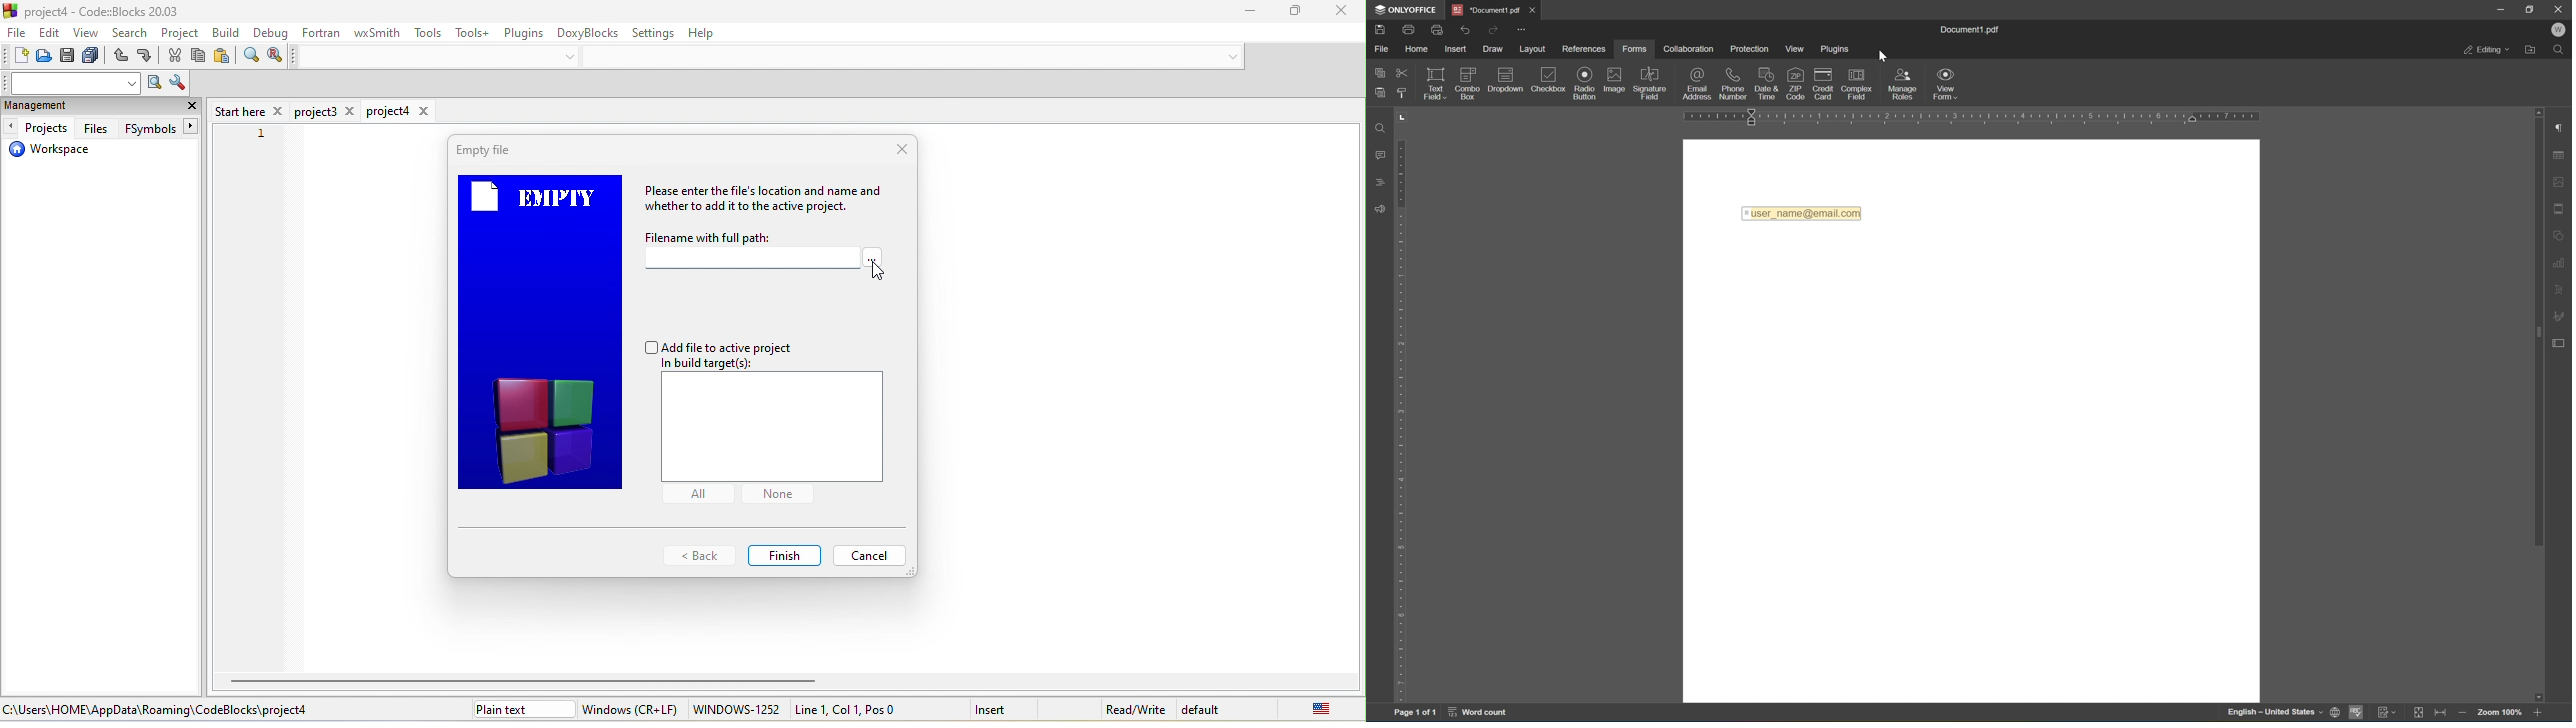  I want to click on paragraph settings, so click(2561, 127).